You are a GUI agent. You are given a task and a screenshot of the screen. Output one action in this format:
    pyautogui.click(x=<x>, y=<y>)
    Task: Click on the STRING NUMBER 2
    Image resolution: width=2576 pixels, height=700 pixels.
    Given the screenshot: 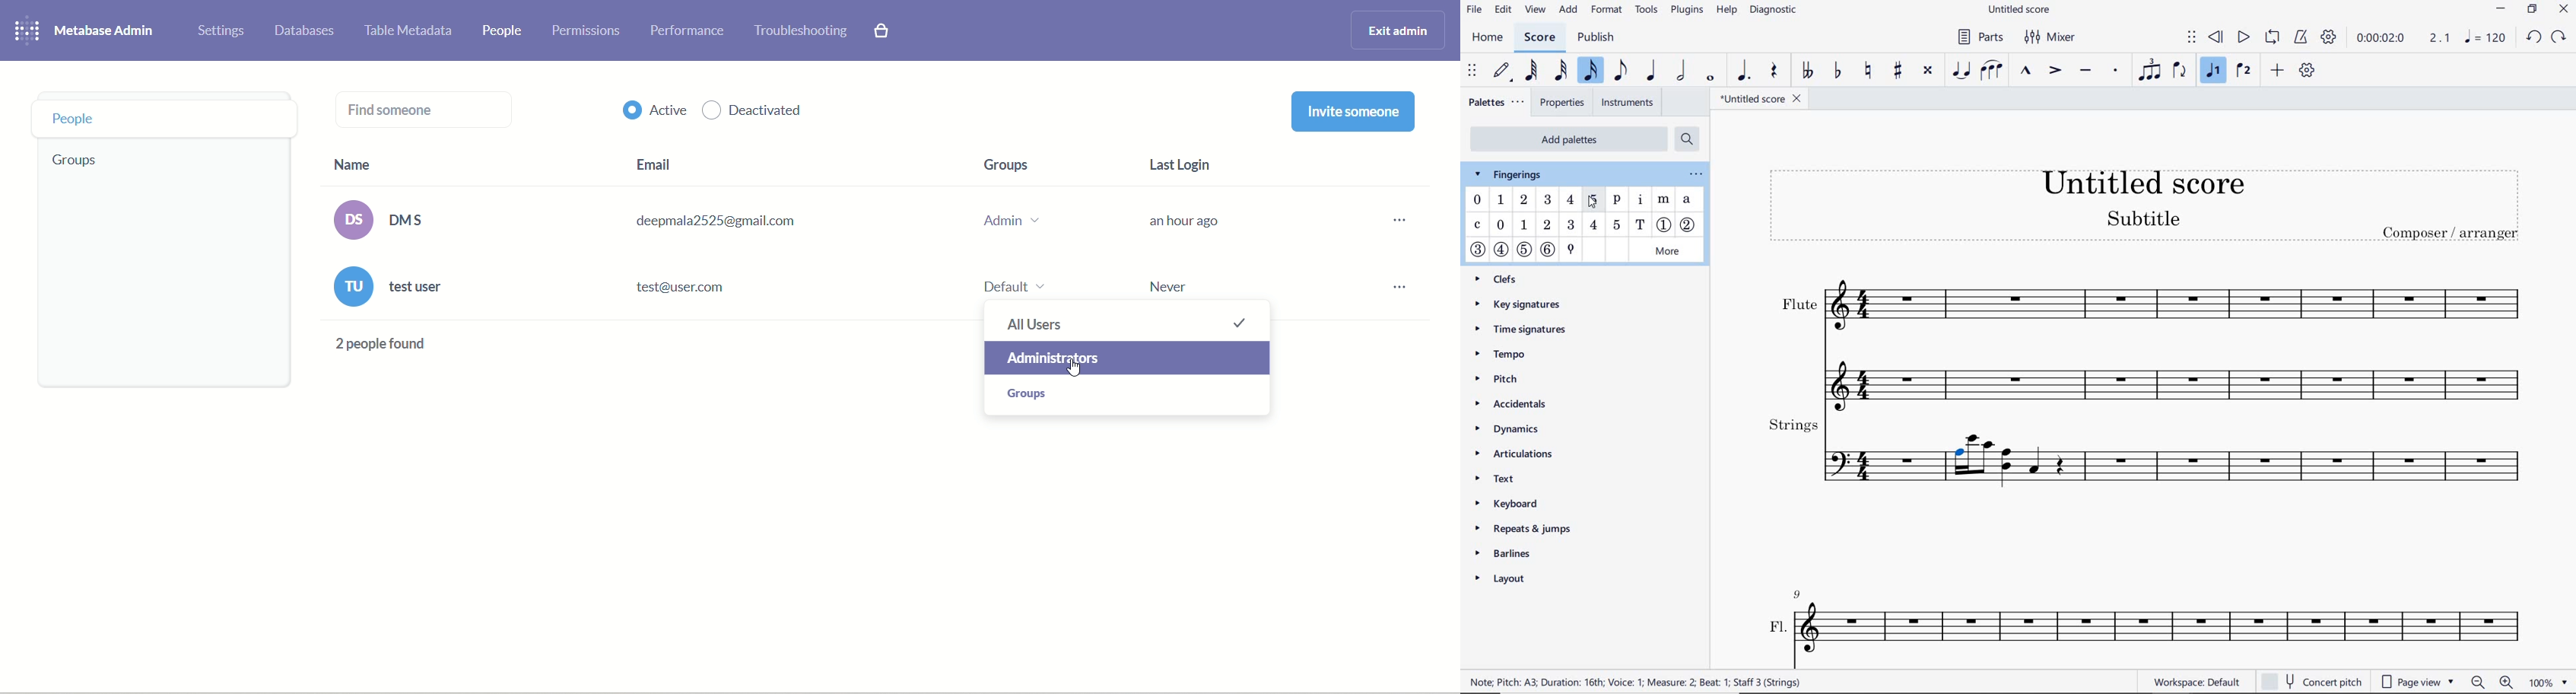 What is the action you would take?
    pyautogui.click(x=1690, y=225)
    